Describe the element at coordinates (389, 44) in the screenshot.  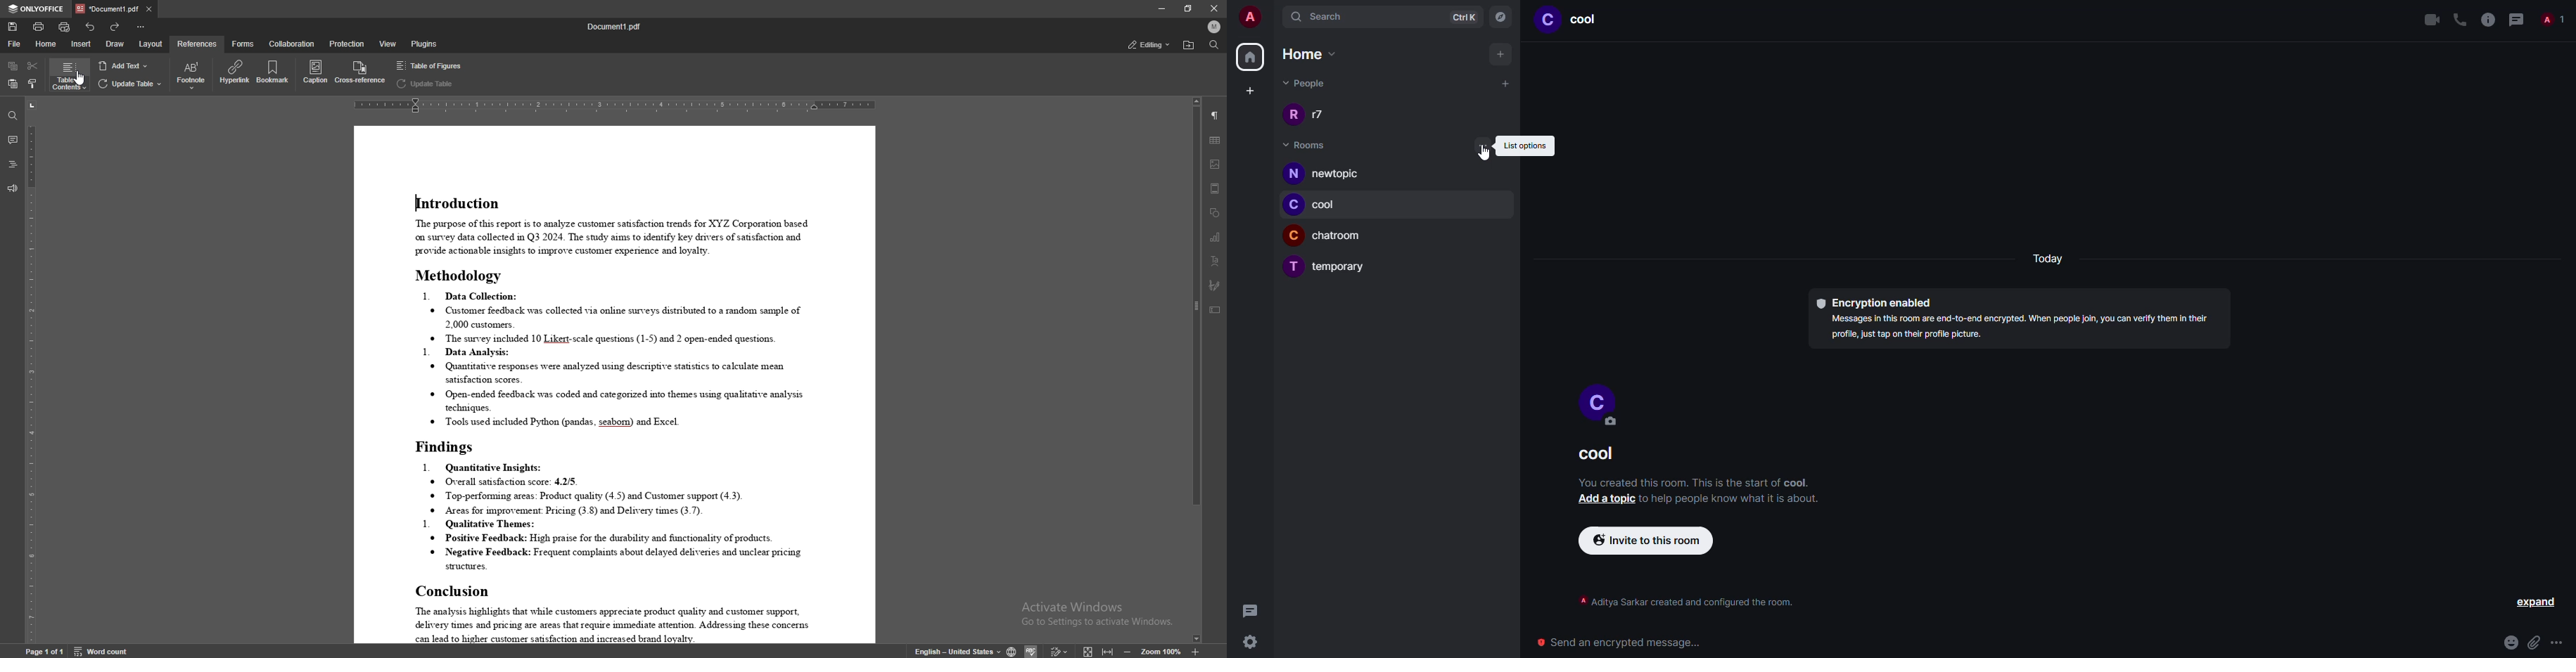
I see `view` at that location.